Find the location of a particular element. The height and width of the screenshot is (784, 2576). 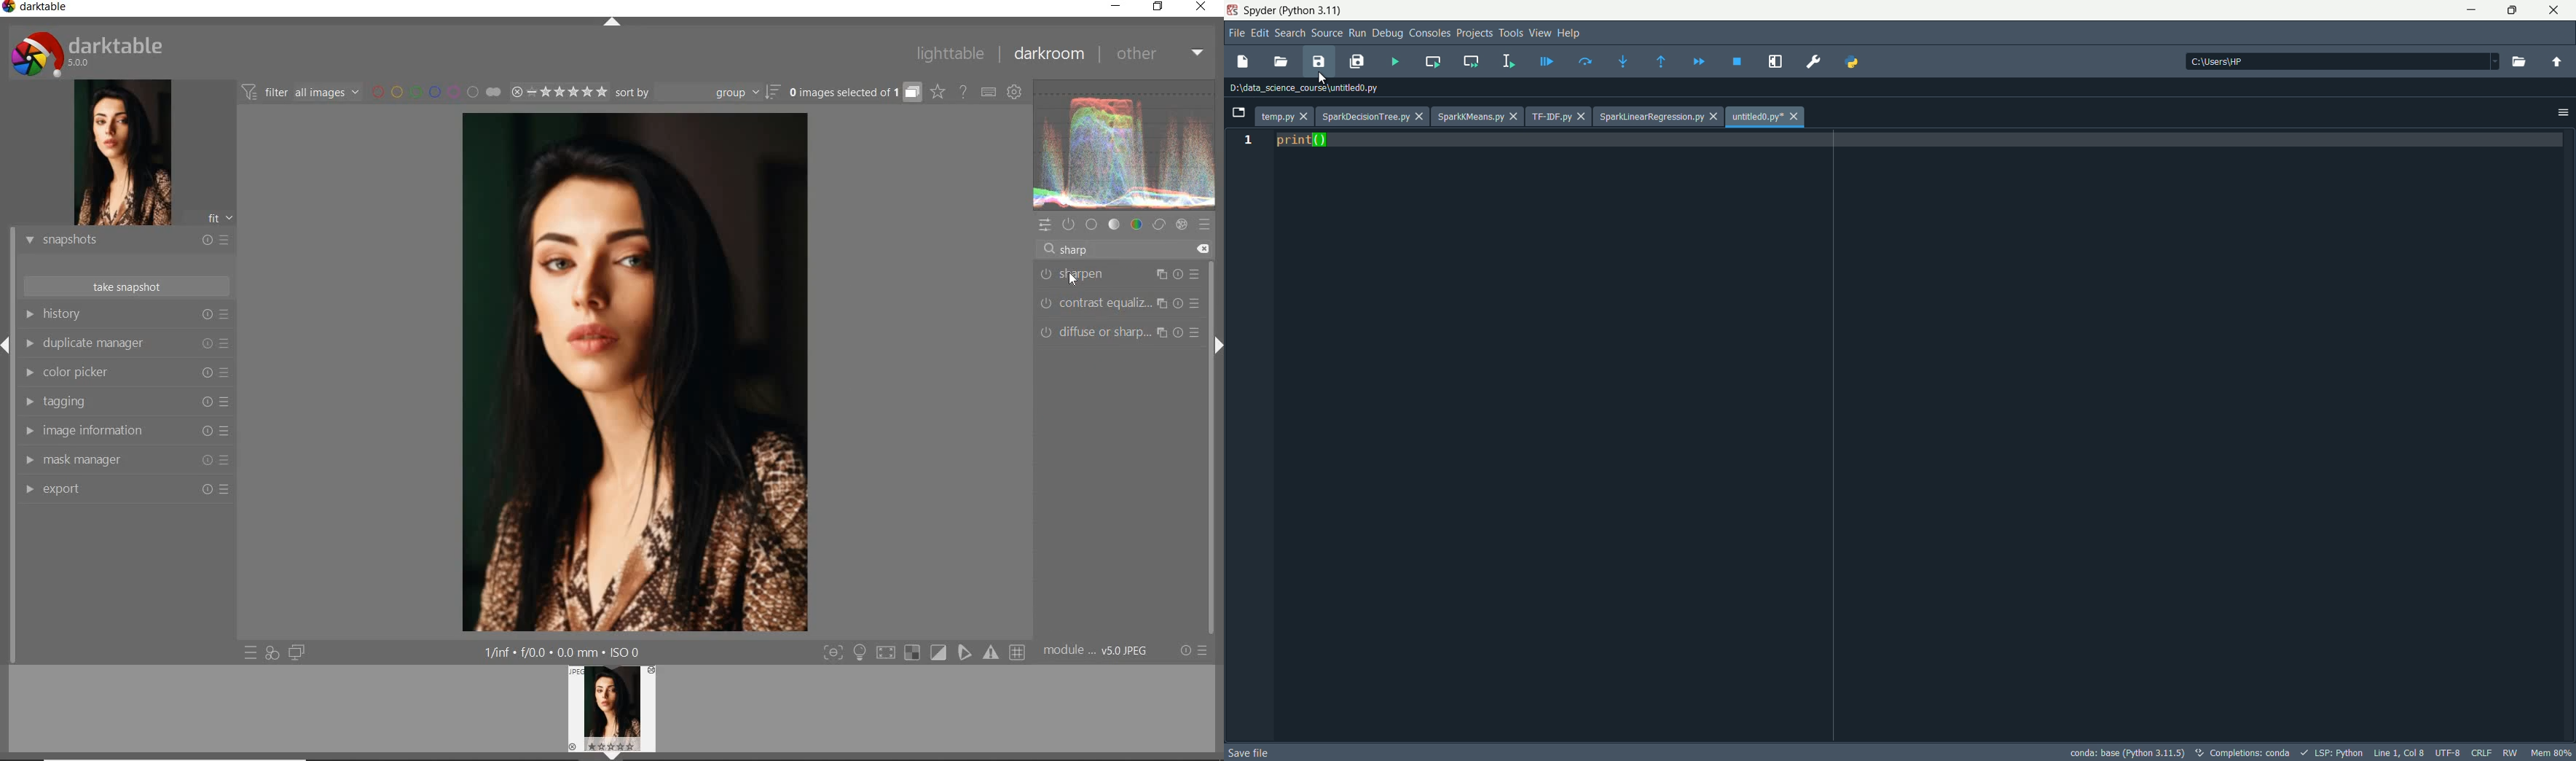

line number is located at coordinates (1249, 140).